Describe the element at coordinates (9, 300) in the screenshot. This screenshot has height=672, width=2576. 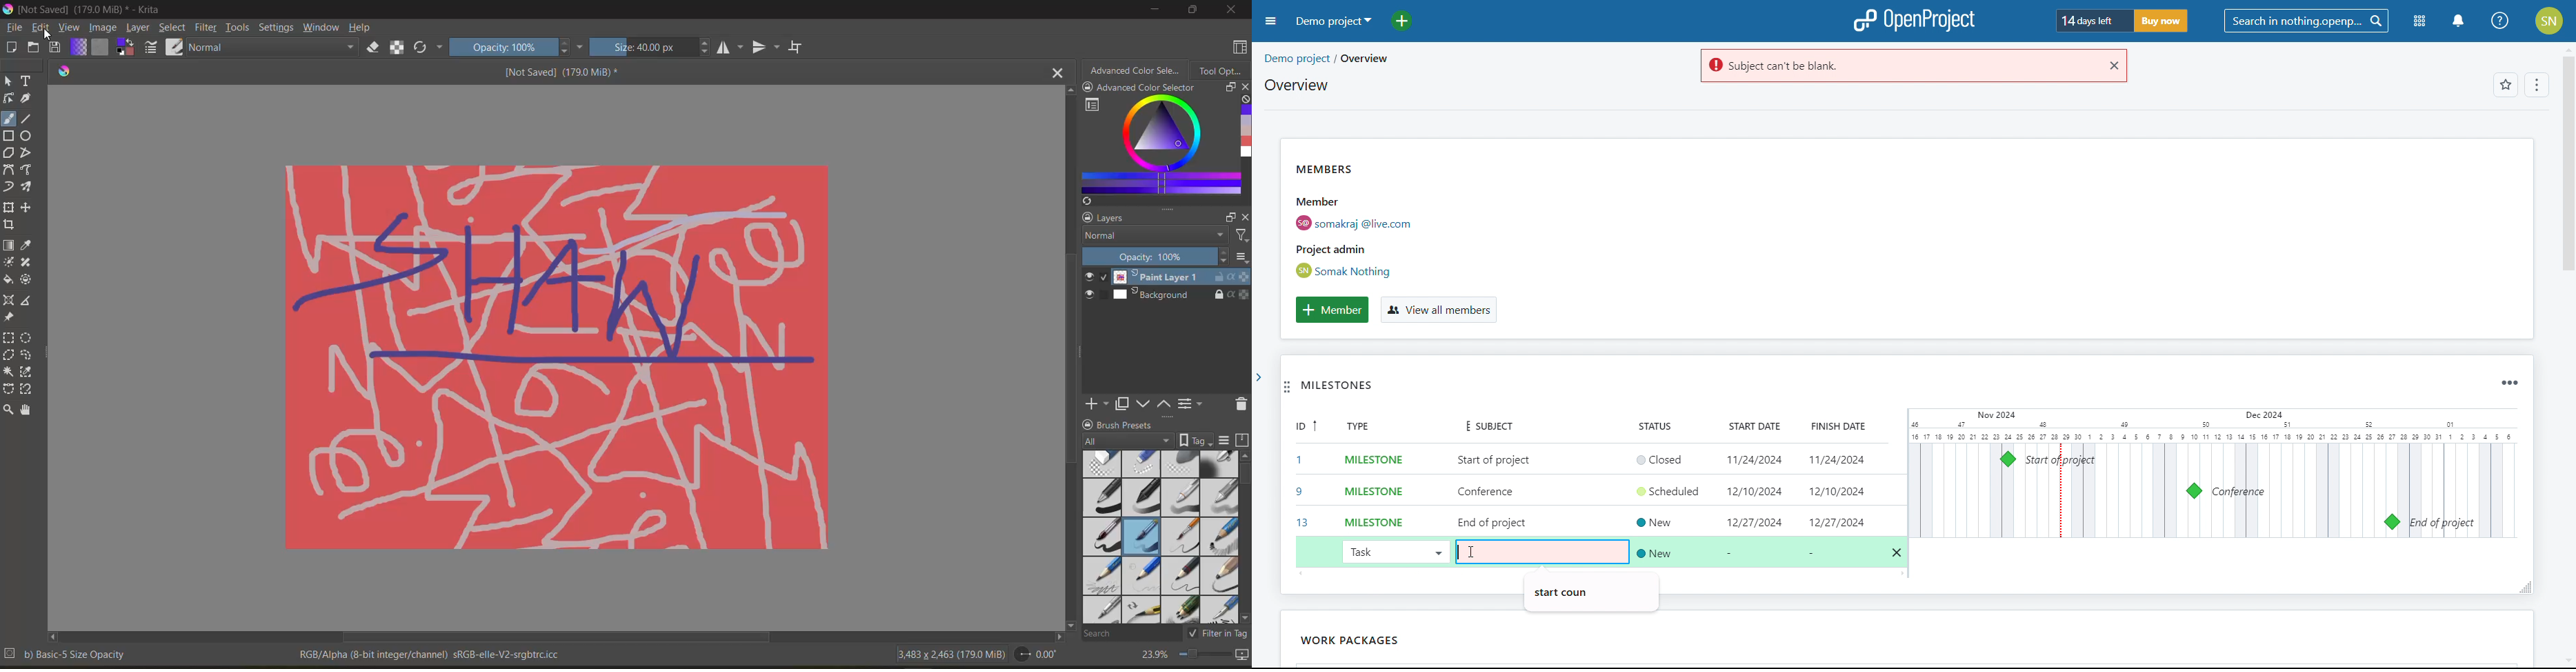
I see `Assistant tool` at that location.